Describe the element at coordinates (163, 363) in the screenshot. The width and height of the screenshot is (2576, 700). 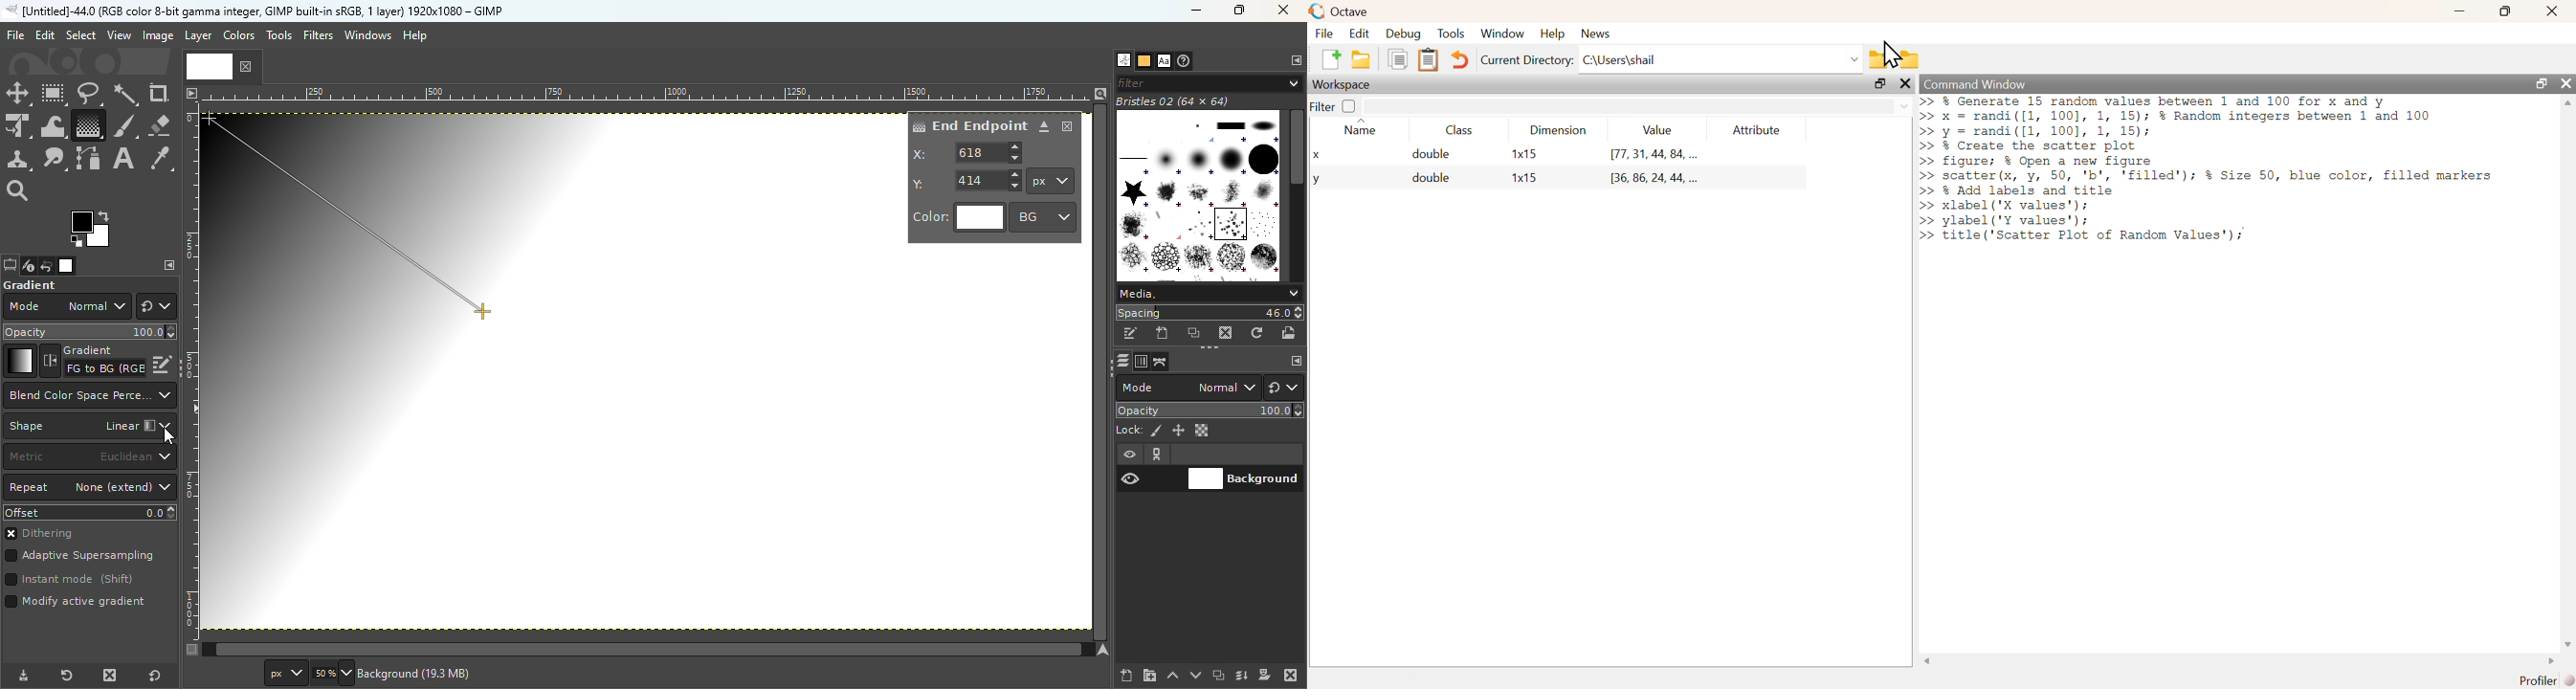
I see `Edit this gradient` at that location.